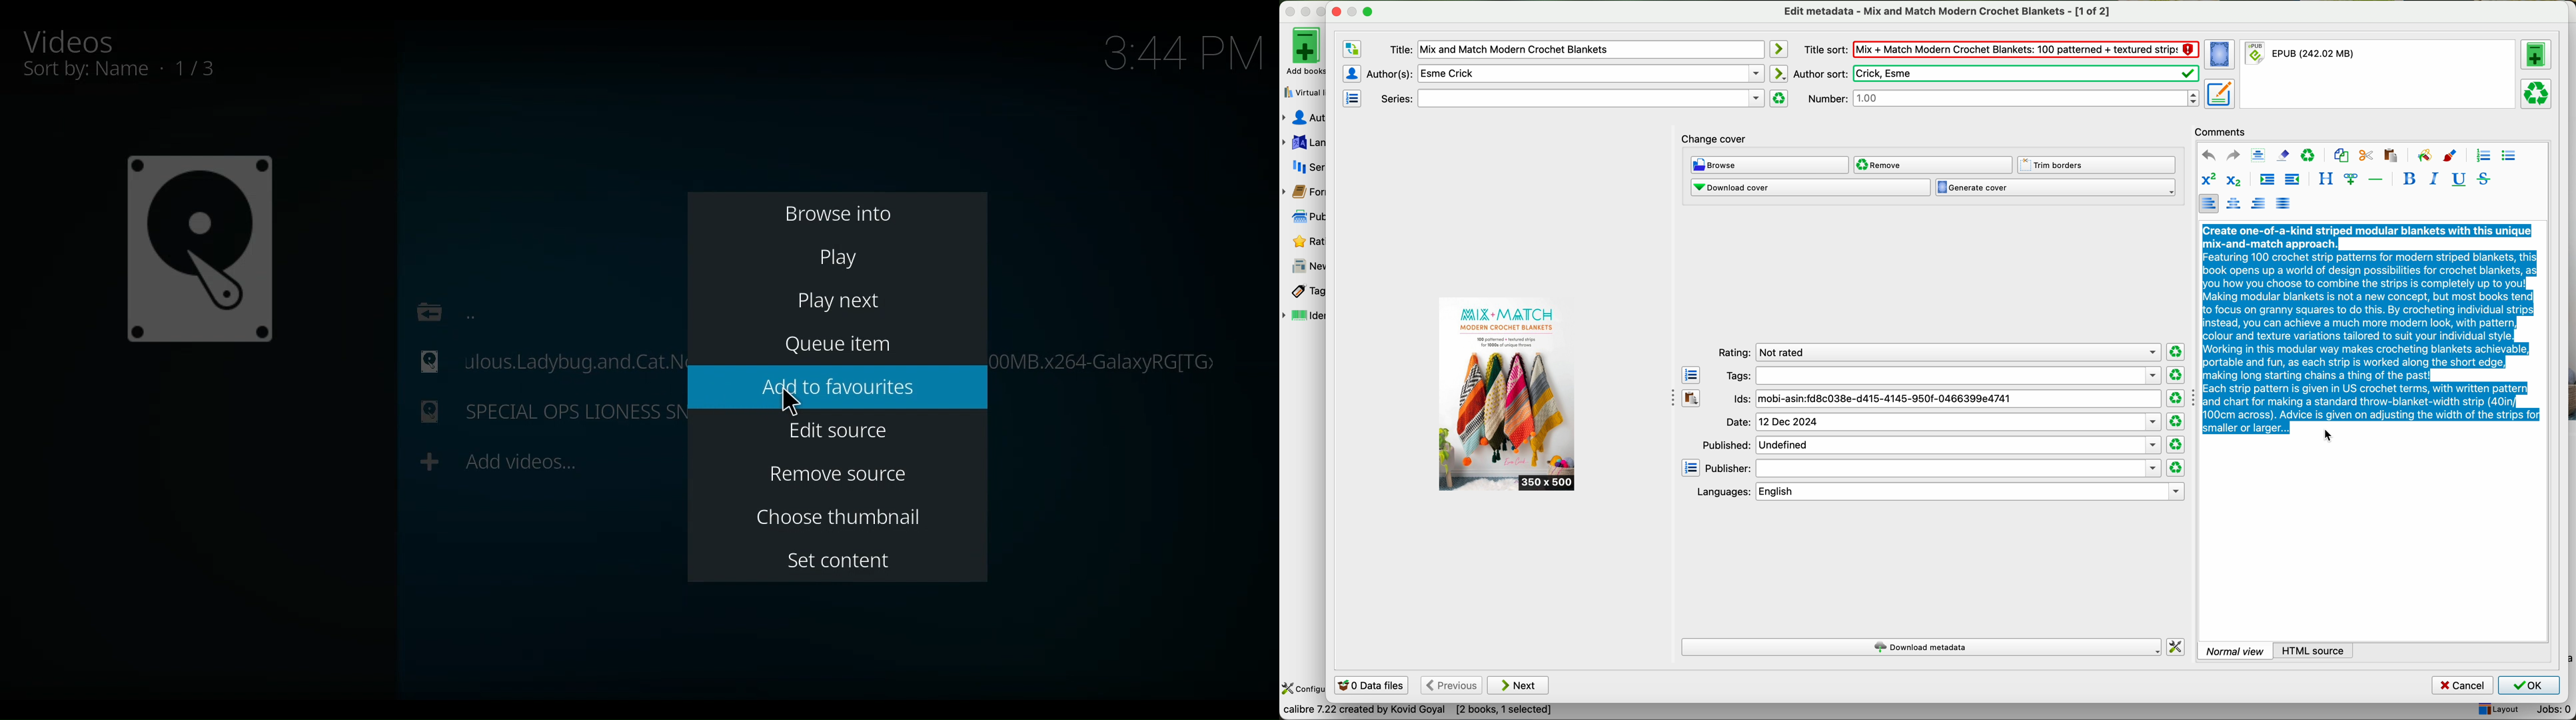  Describe the element at coordinates (2537, 54) in the screenshot. I see `add a format to this book` at that location.